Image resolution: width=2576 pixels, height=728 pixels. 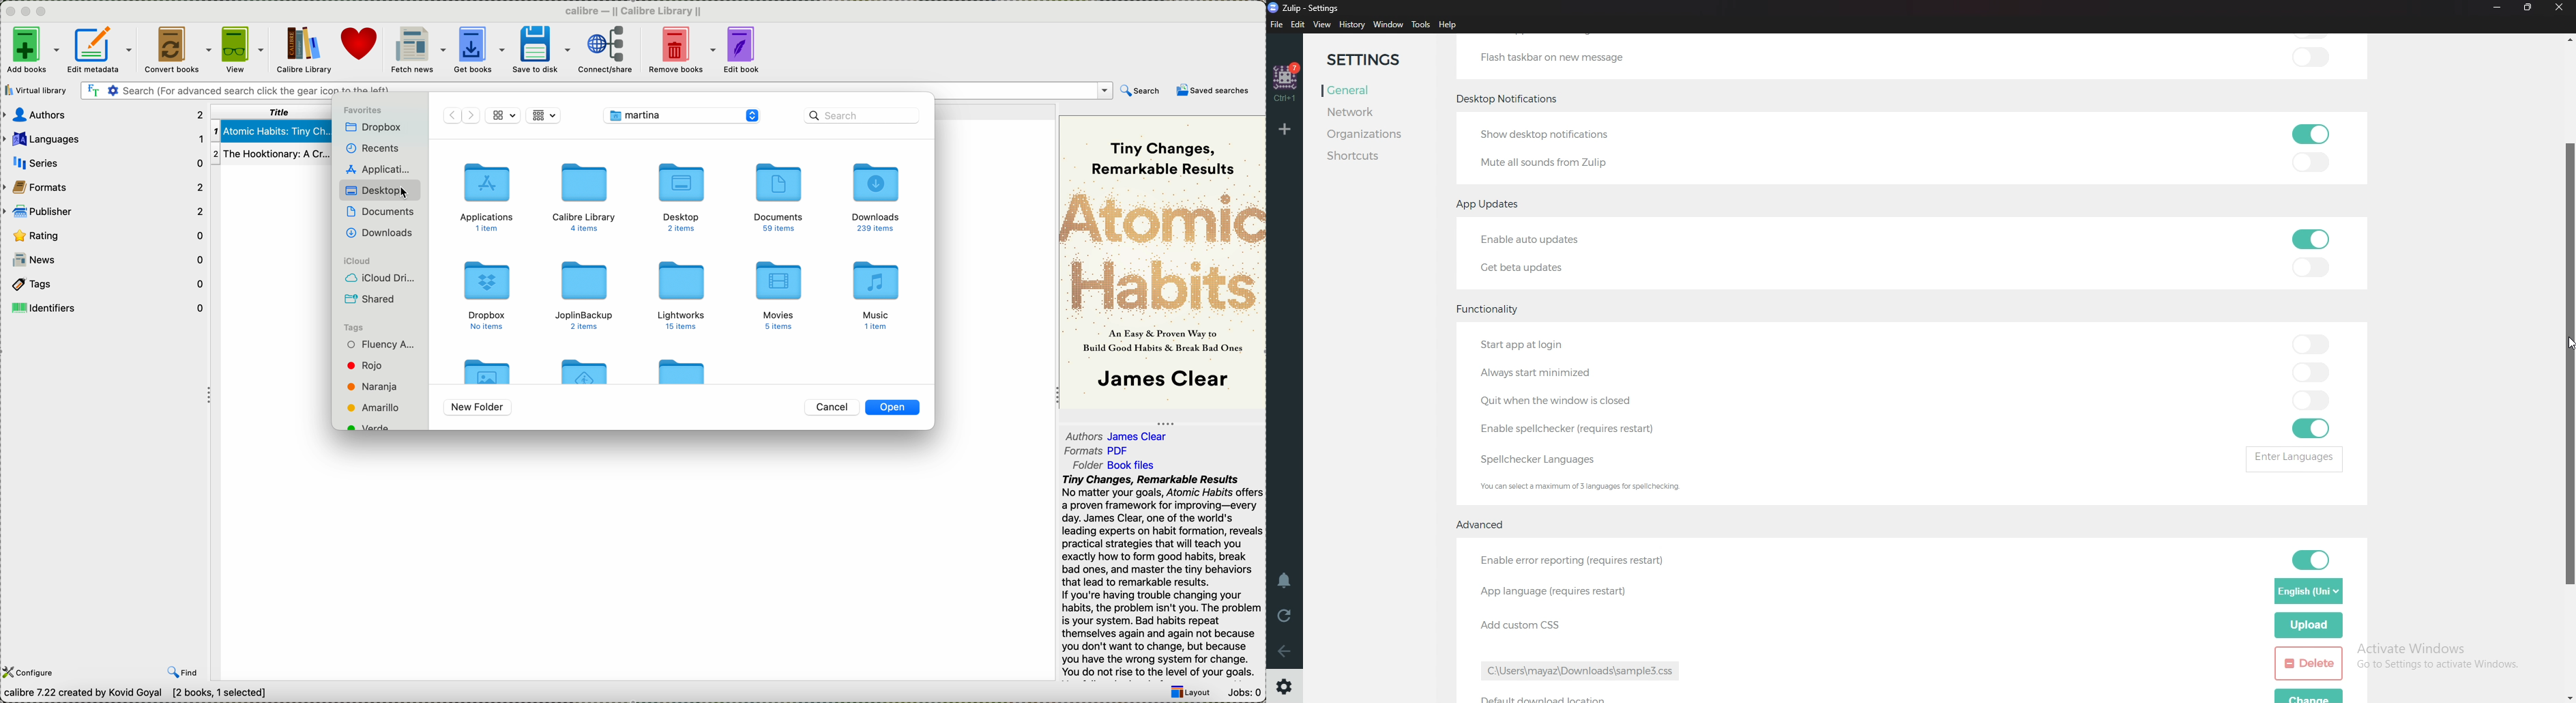 I want to click on Window, so click(x=1389, y=25).